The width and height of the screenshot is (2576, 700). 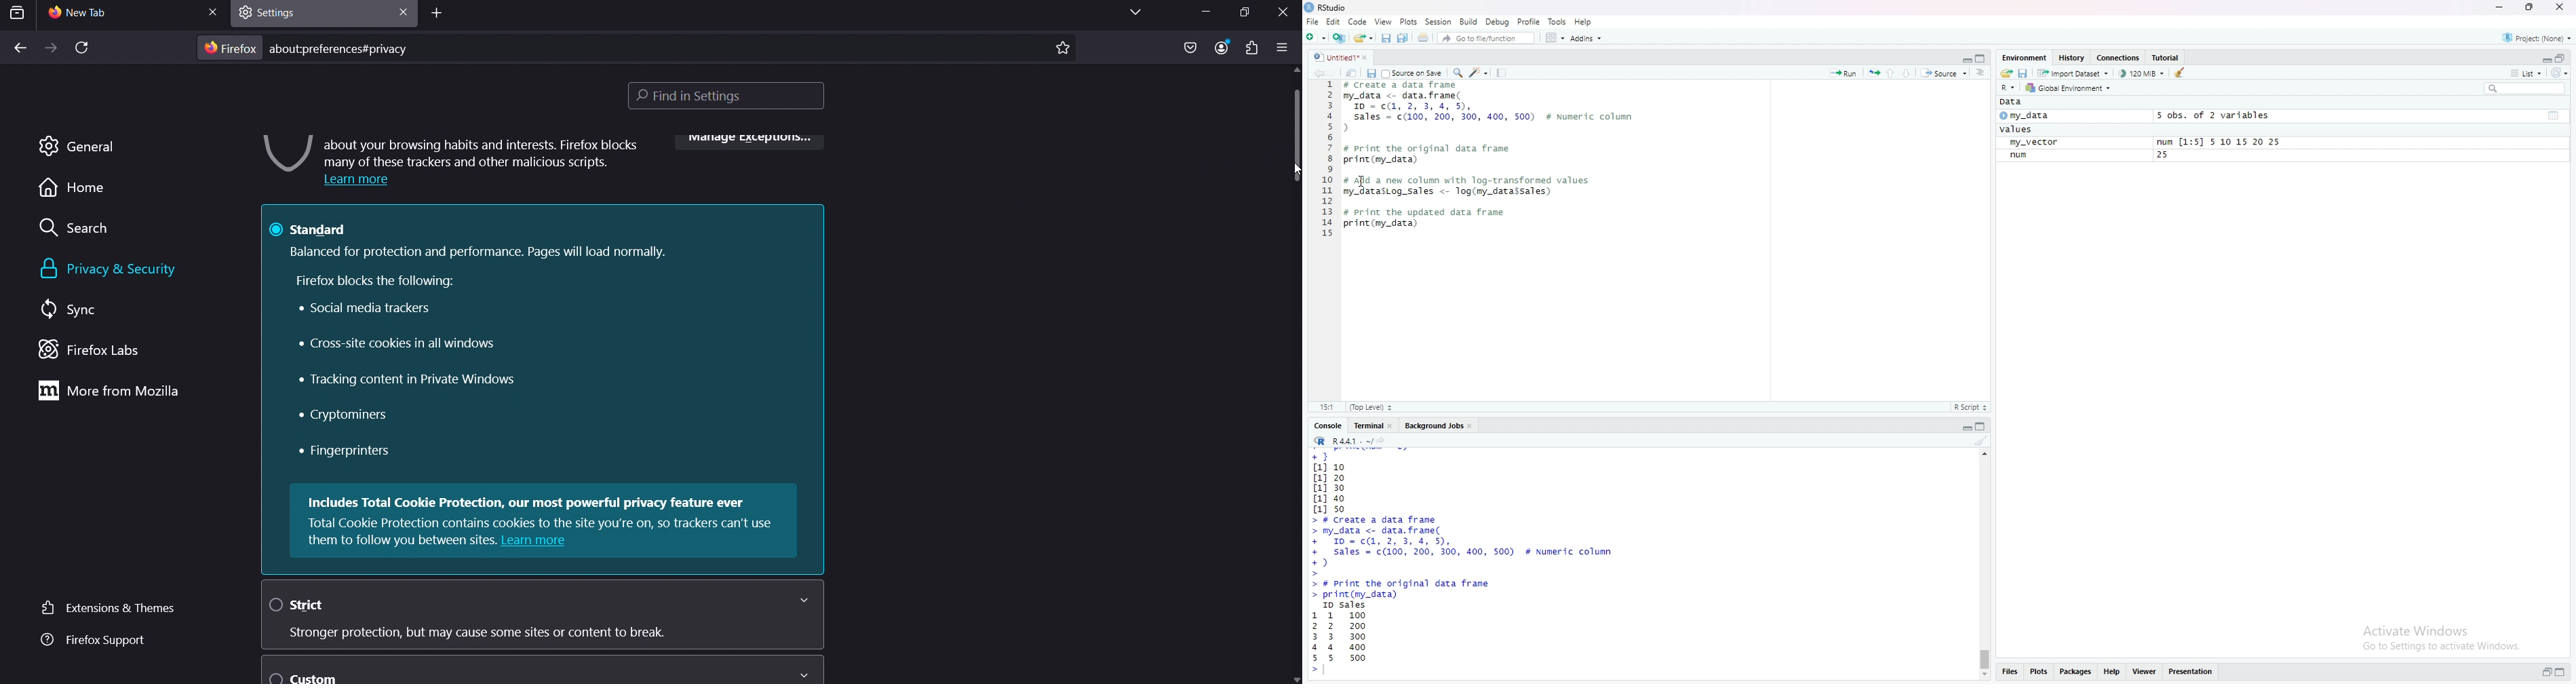 I want to click on print the current file, so click(x=1424, y=39).